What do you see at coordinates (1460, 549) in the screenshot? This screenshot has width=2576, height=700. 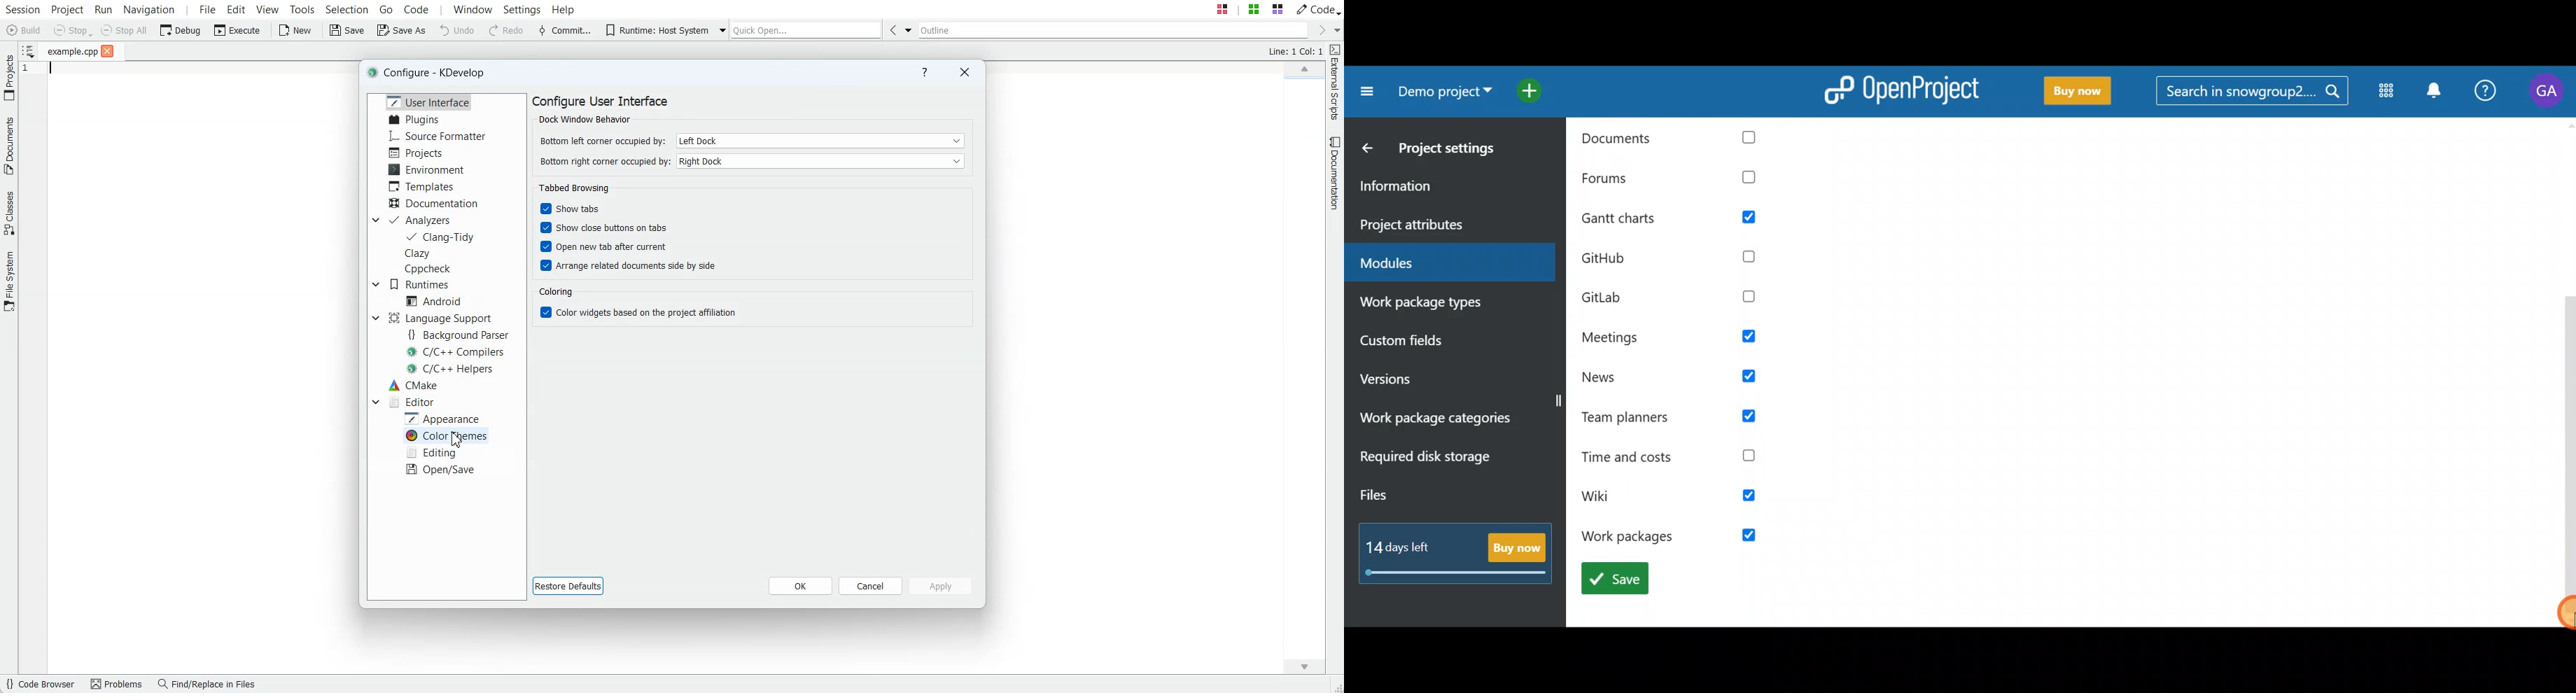 I see `Buy now` at bounding box center [1460, 549].